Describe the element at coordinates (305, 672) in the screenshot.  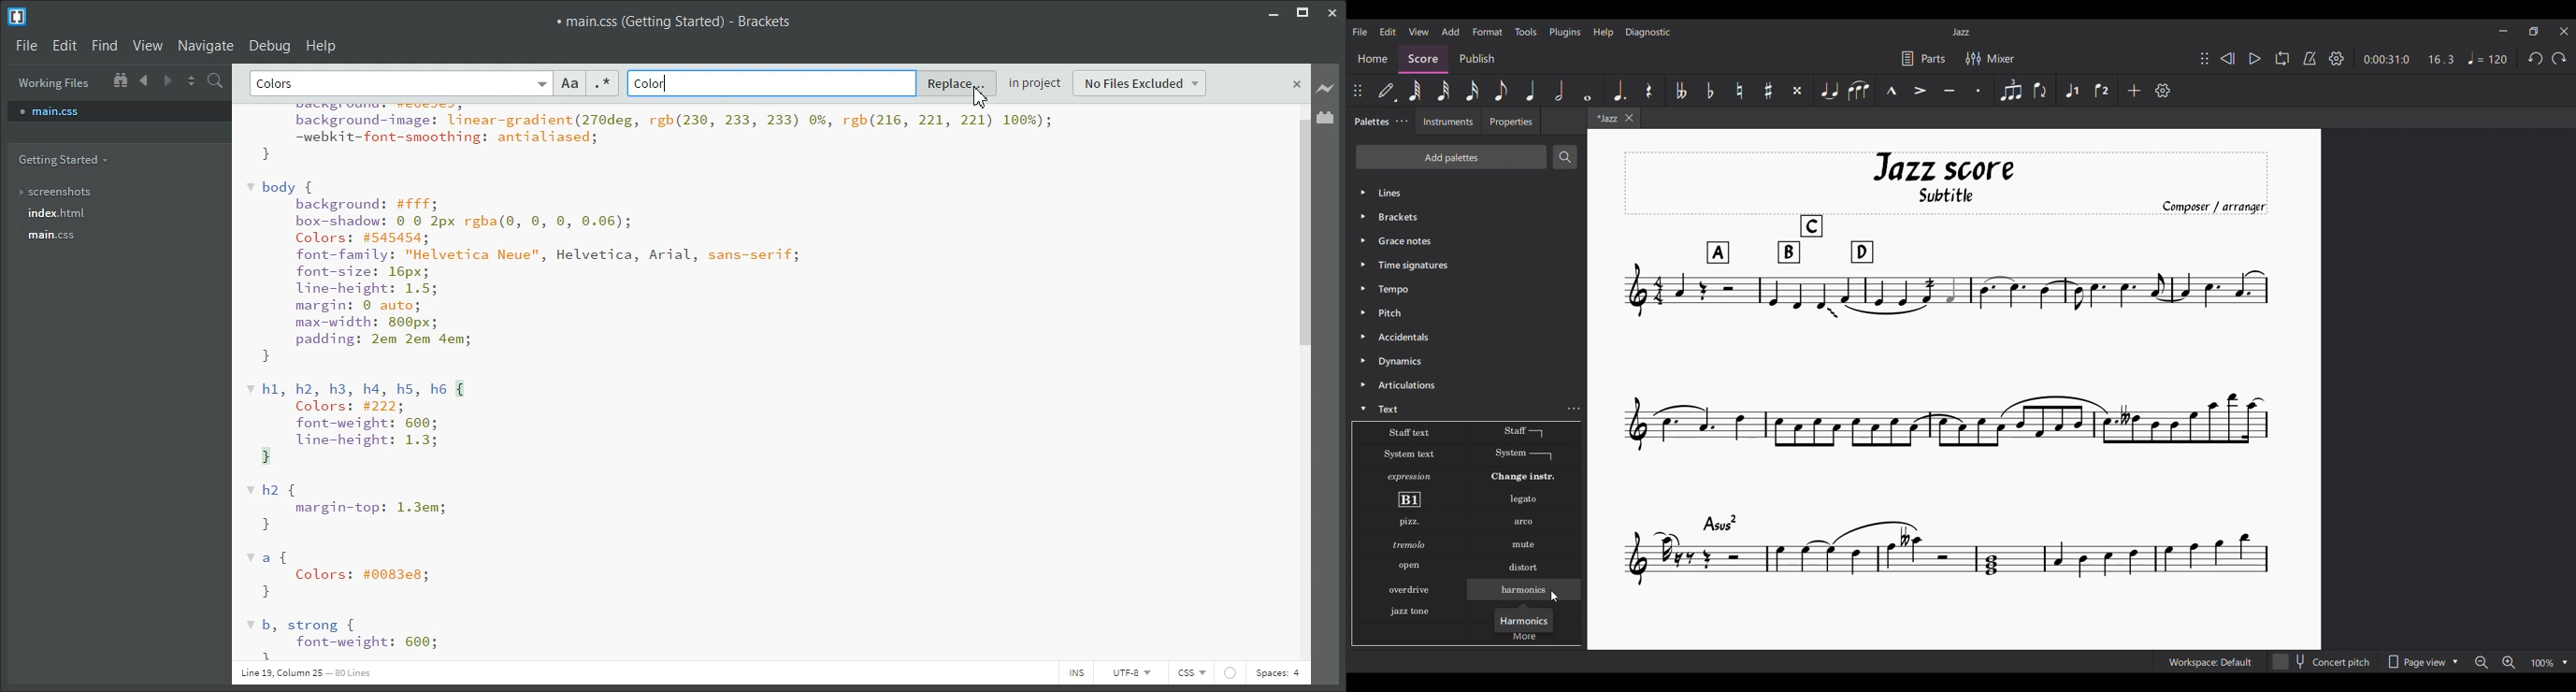
I see `Line 19, Column 25 — 80 Lines` at that location.